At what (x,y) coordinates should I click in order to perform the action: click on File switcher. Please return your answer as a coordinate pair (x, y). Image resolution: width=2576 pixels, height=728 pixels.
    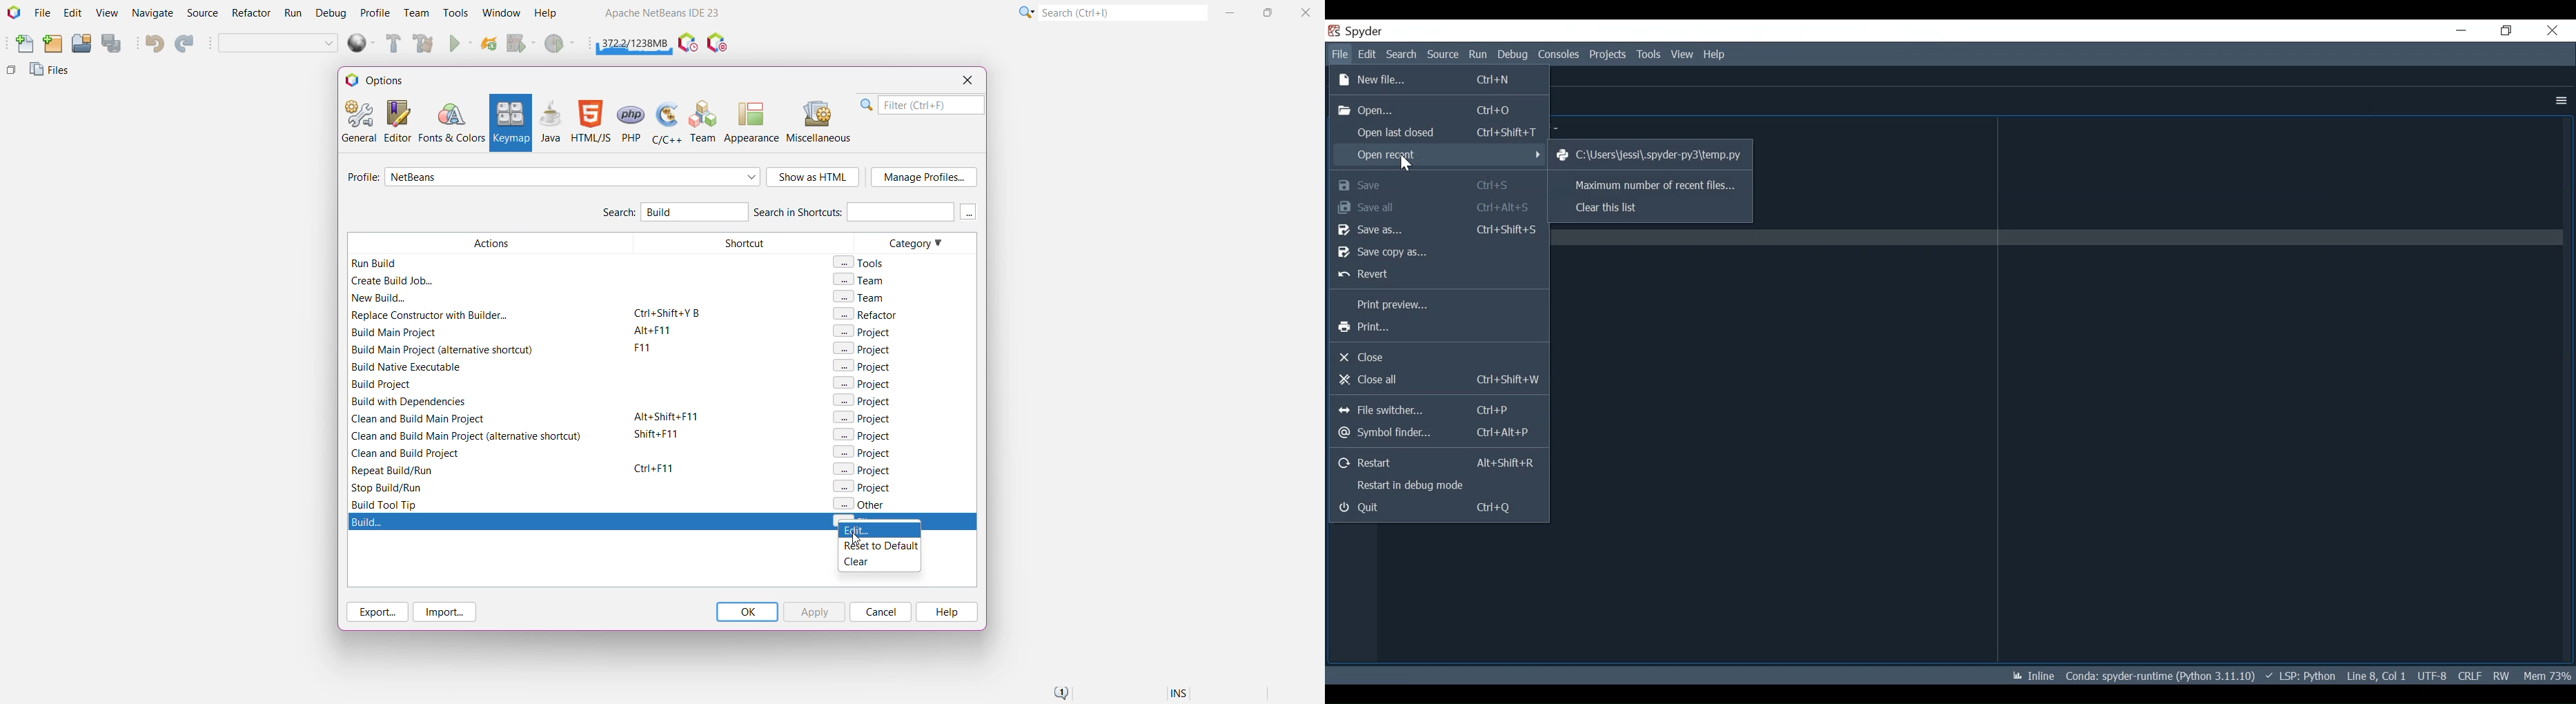
    Looking at the image, I should click on (1439, 411).